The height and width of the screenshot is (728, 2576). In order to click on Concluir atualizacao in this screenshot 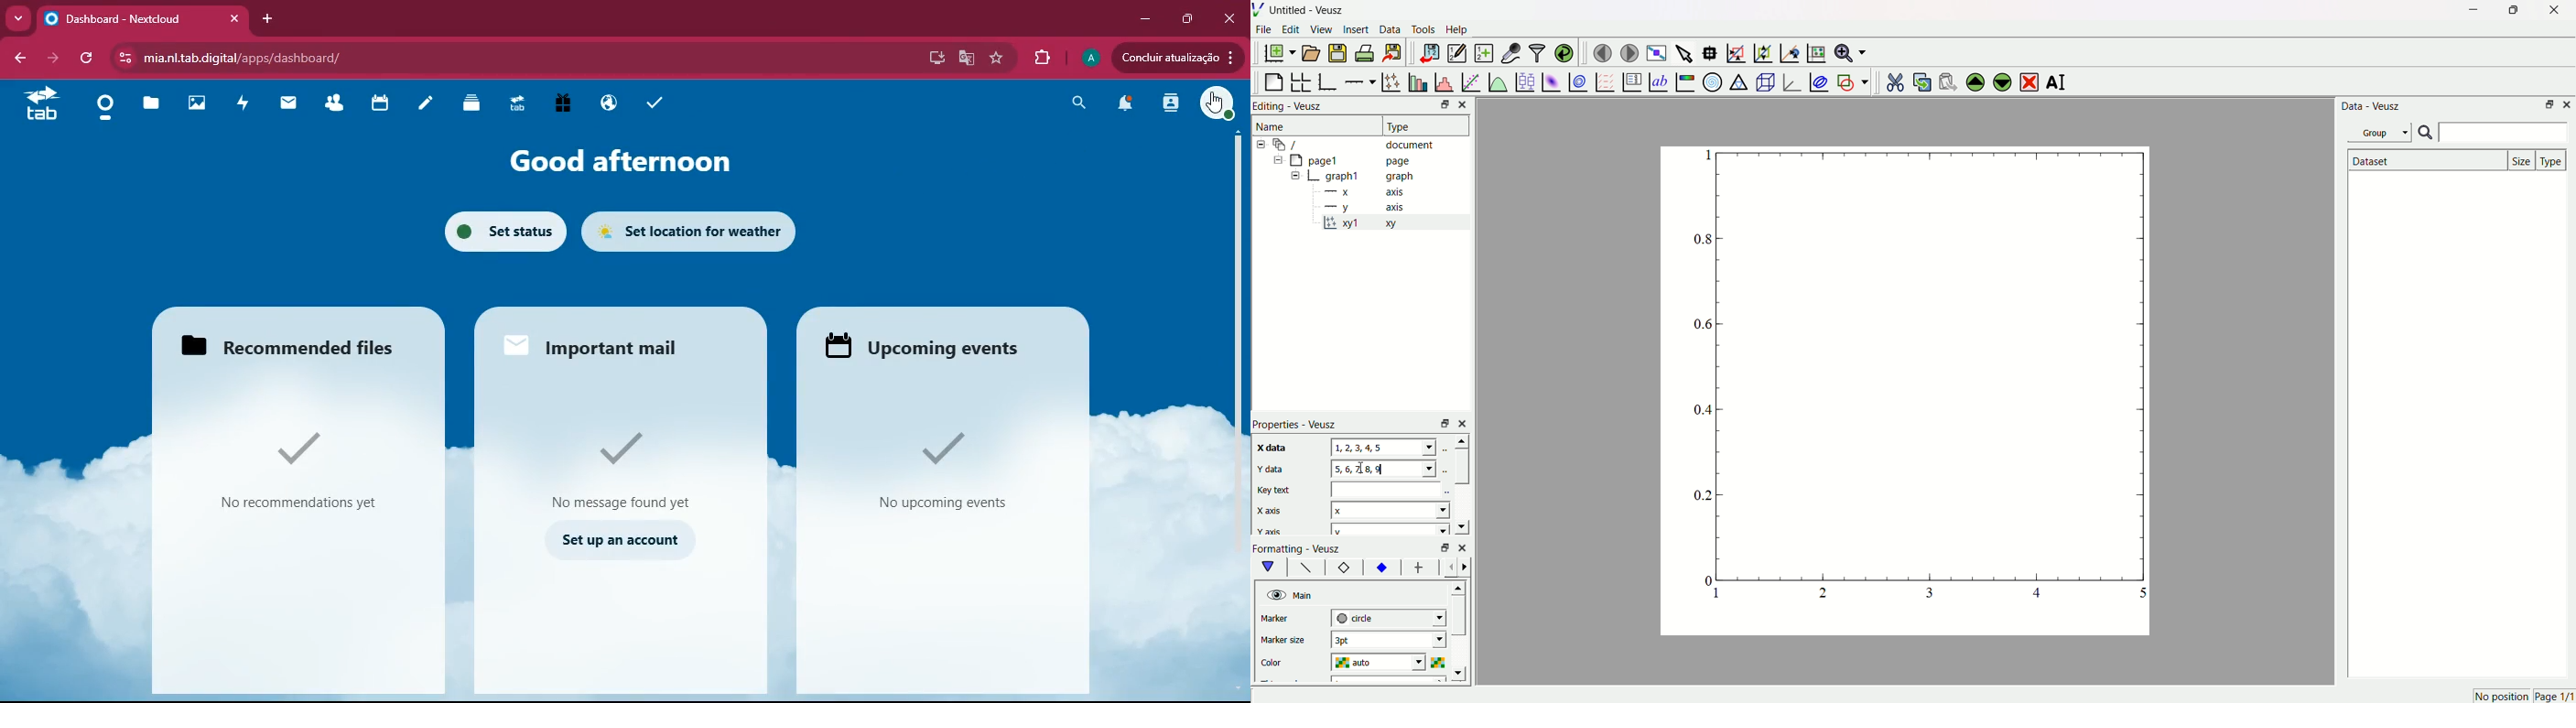, I will do `click(1175, 58)`.